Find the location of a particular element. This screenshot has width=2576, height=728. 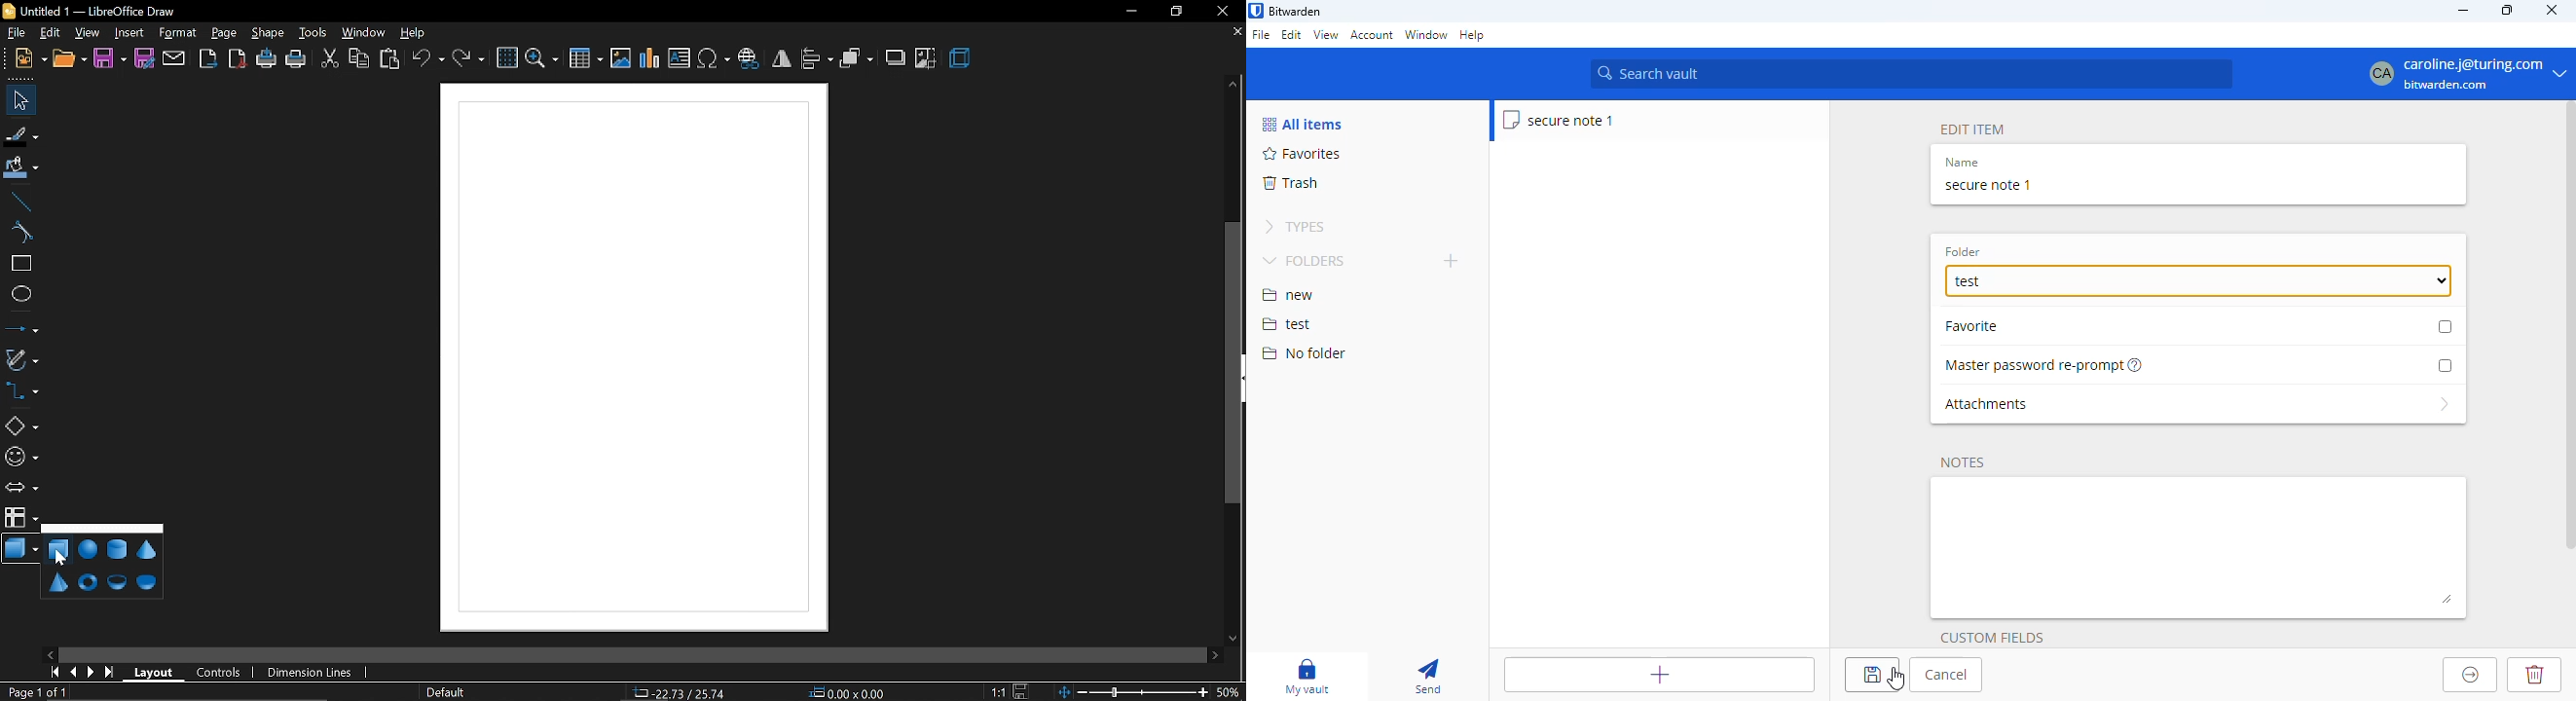

search vault is located at coordinates (1911, 74).